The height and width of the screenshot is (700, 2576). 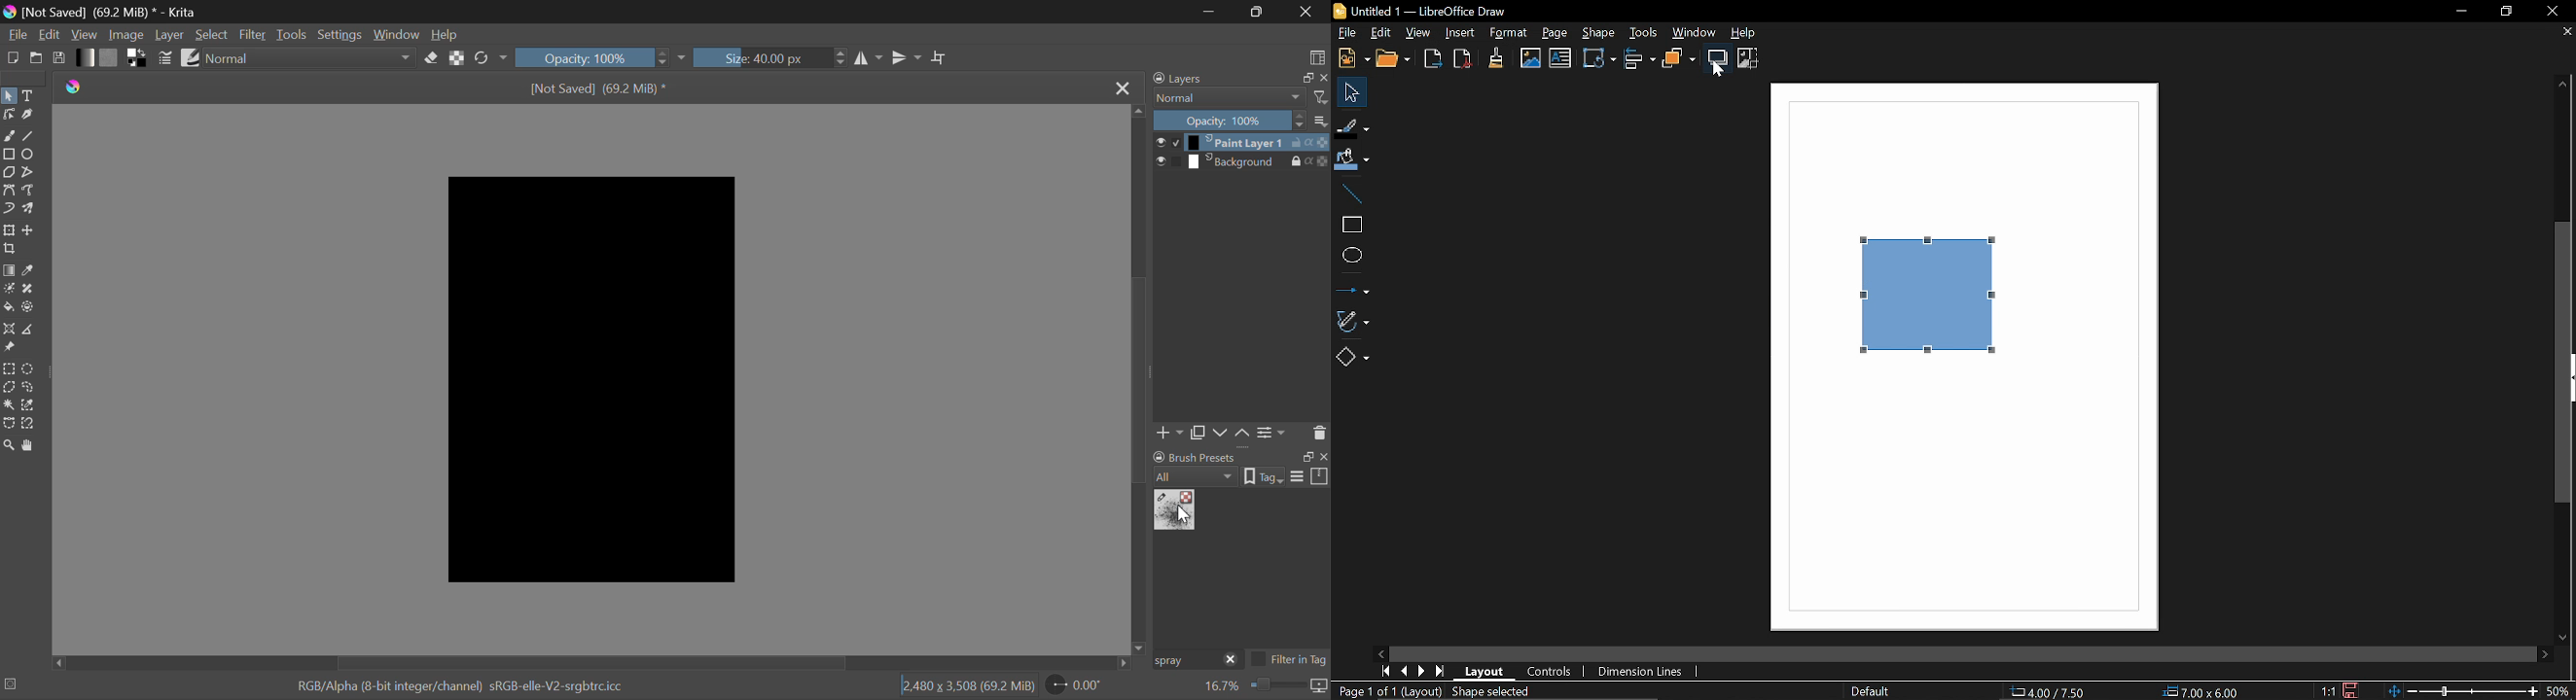 What do you see at coordinates (1352, 190) in the screenshot?
I see `Line` at bounding box center [1352, 190].